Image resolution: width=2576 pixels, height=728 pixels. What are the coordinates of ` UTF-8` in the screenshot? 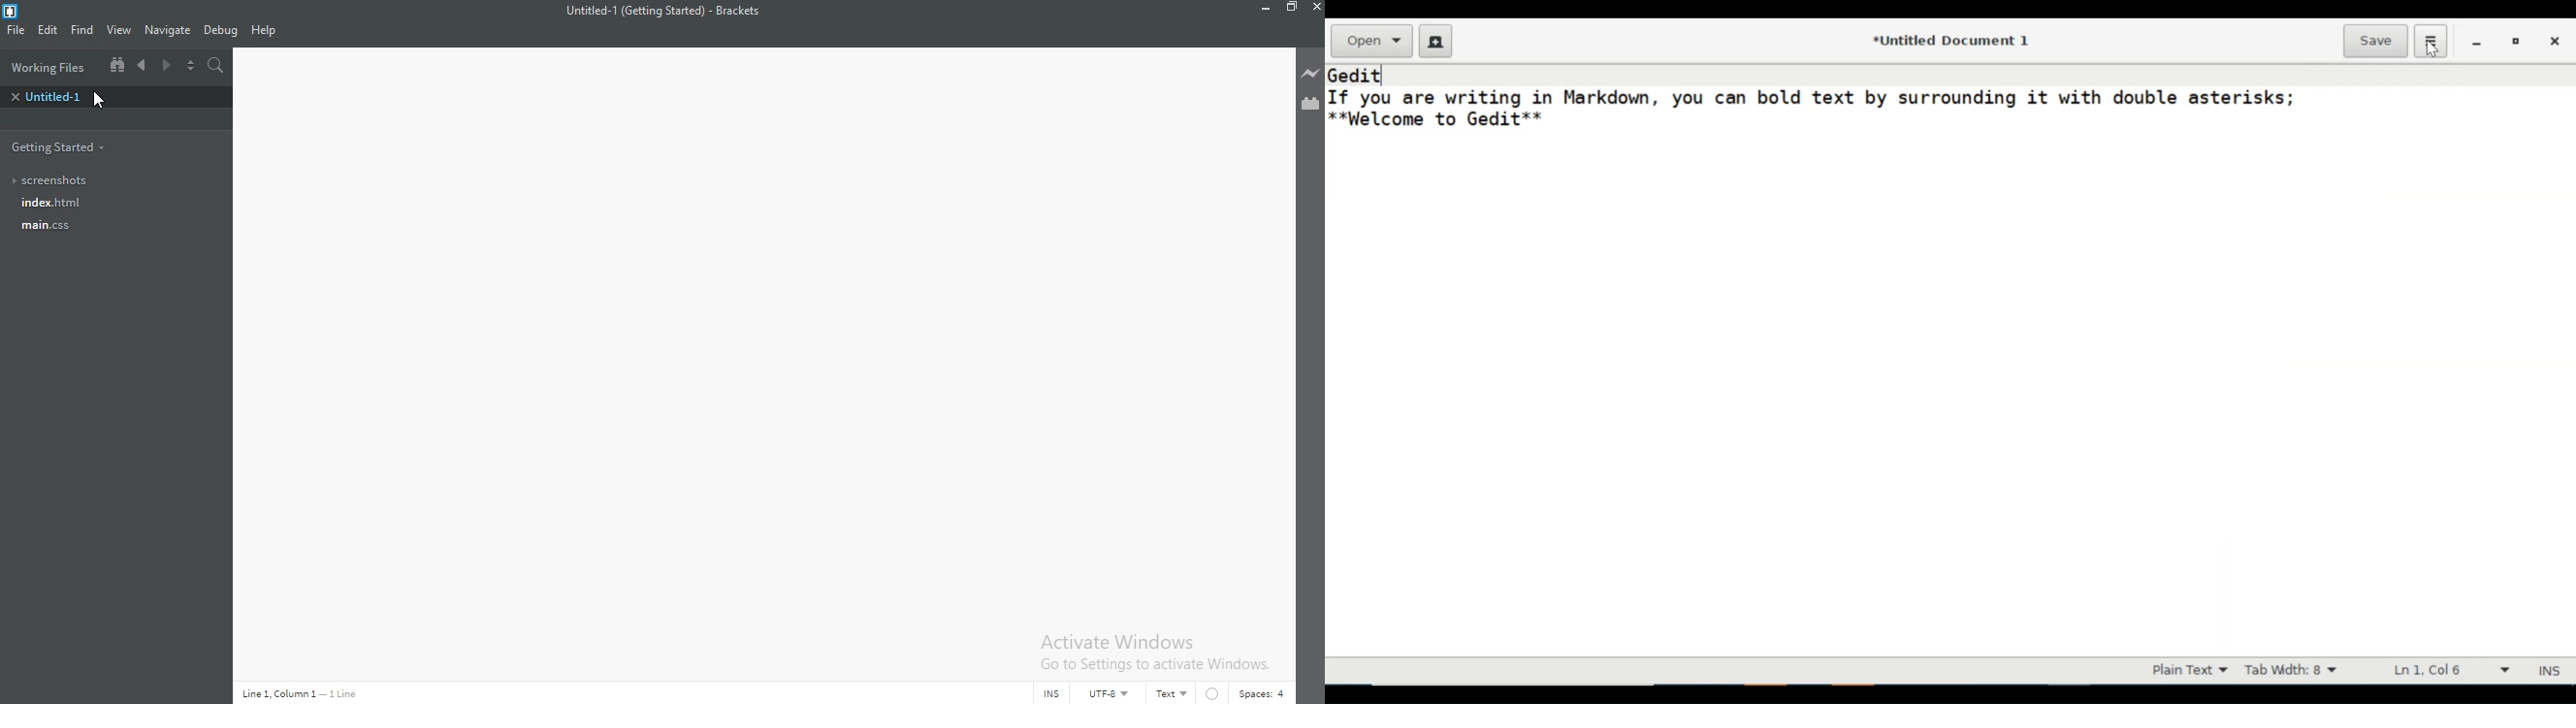 It's located at (1109, 695).